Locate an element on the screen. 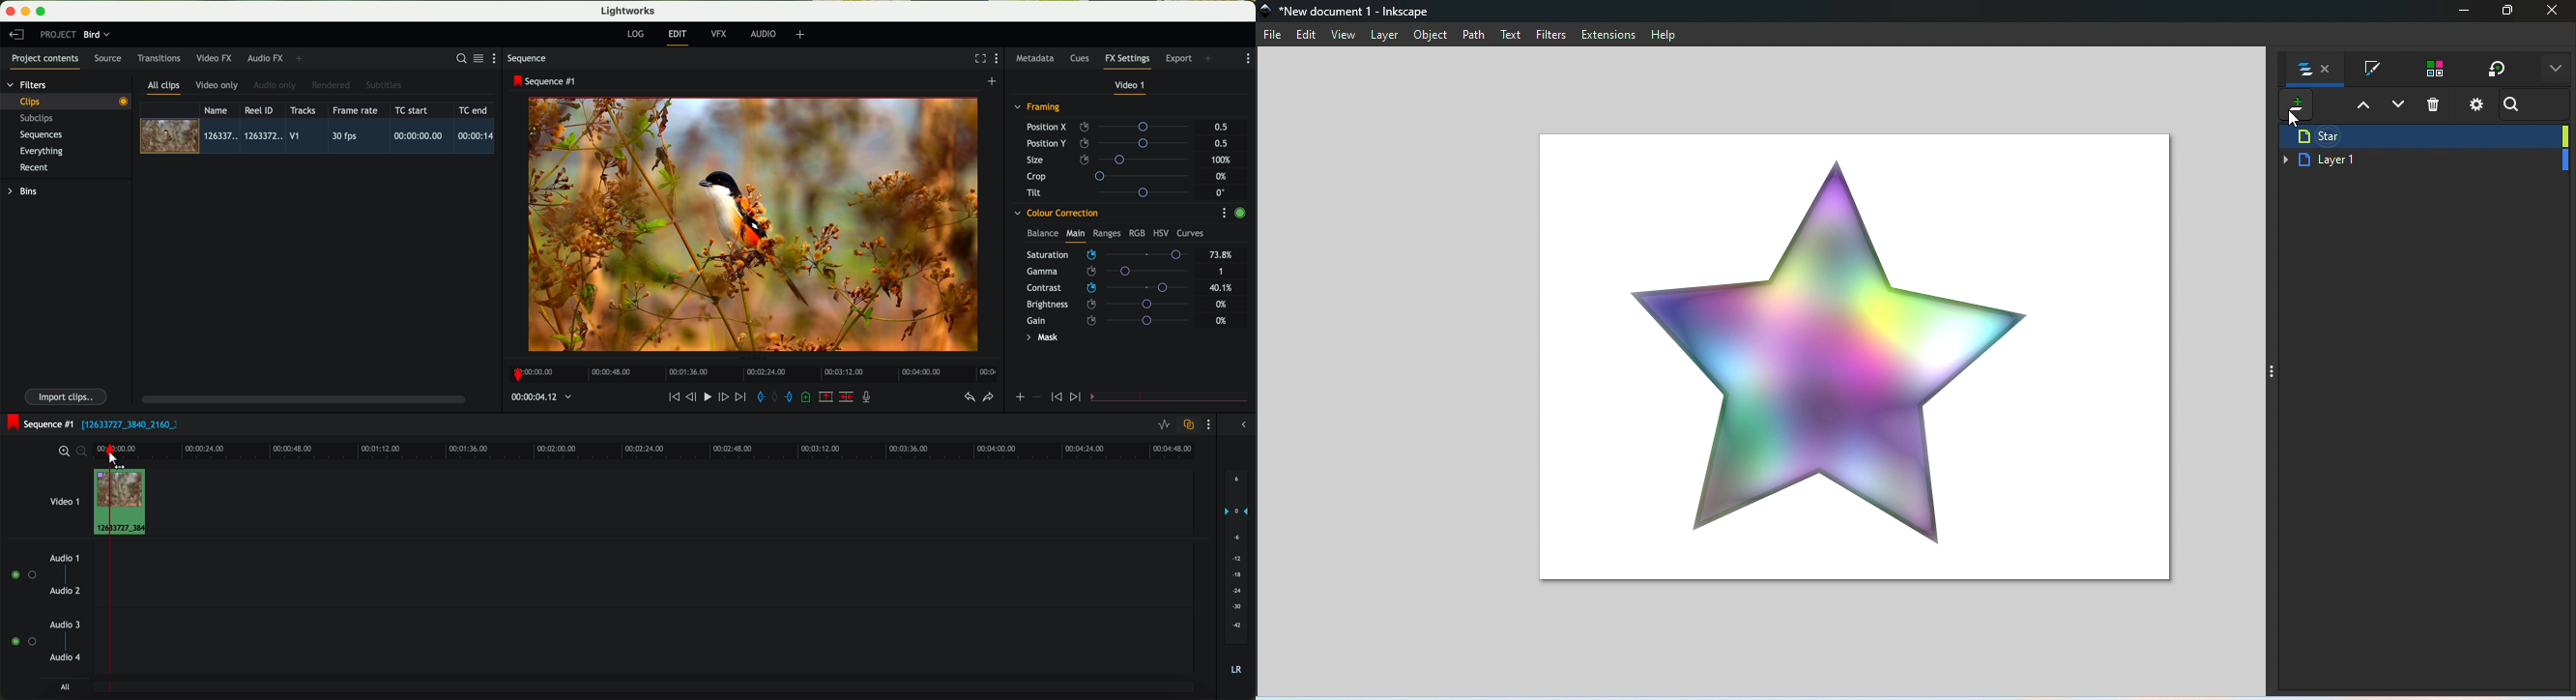 This screenshot has height=700, width=2576. 0% is located at coordinates (1222, 320).